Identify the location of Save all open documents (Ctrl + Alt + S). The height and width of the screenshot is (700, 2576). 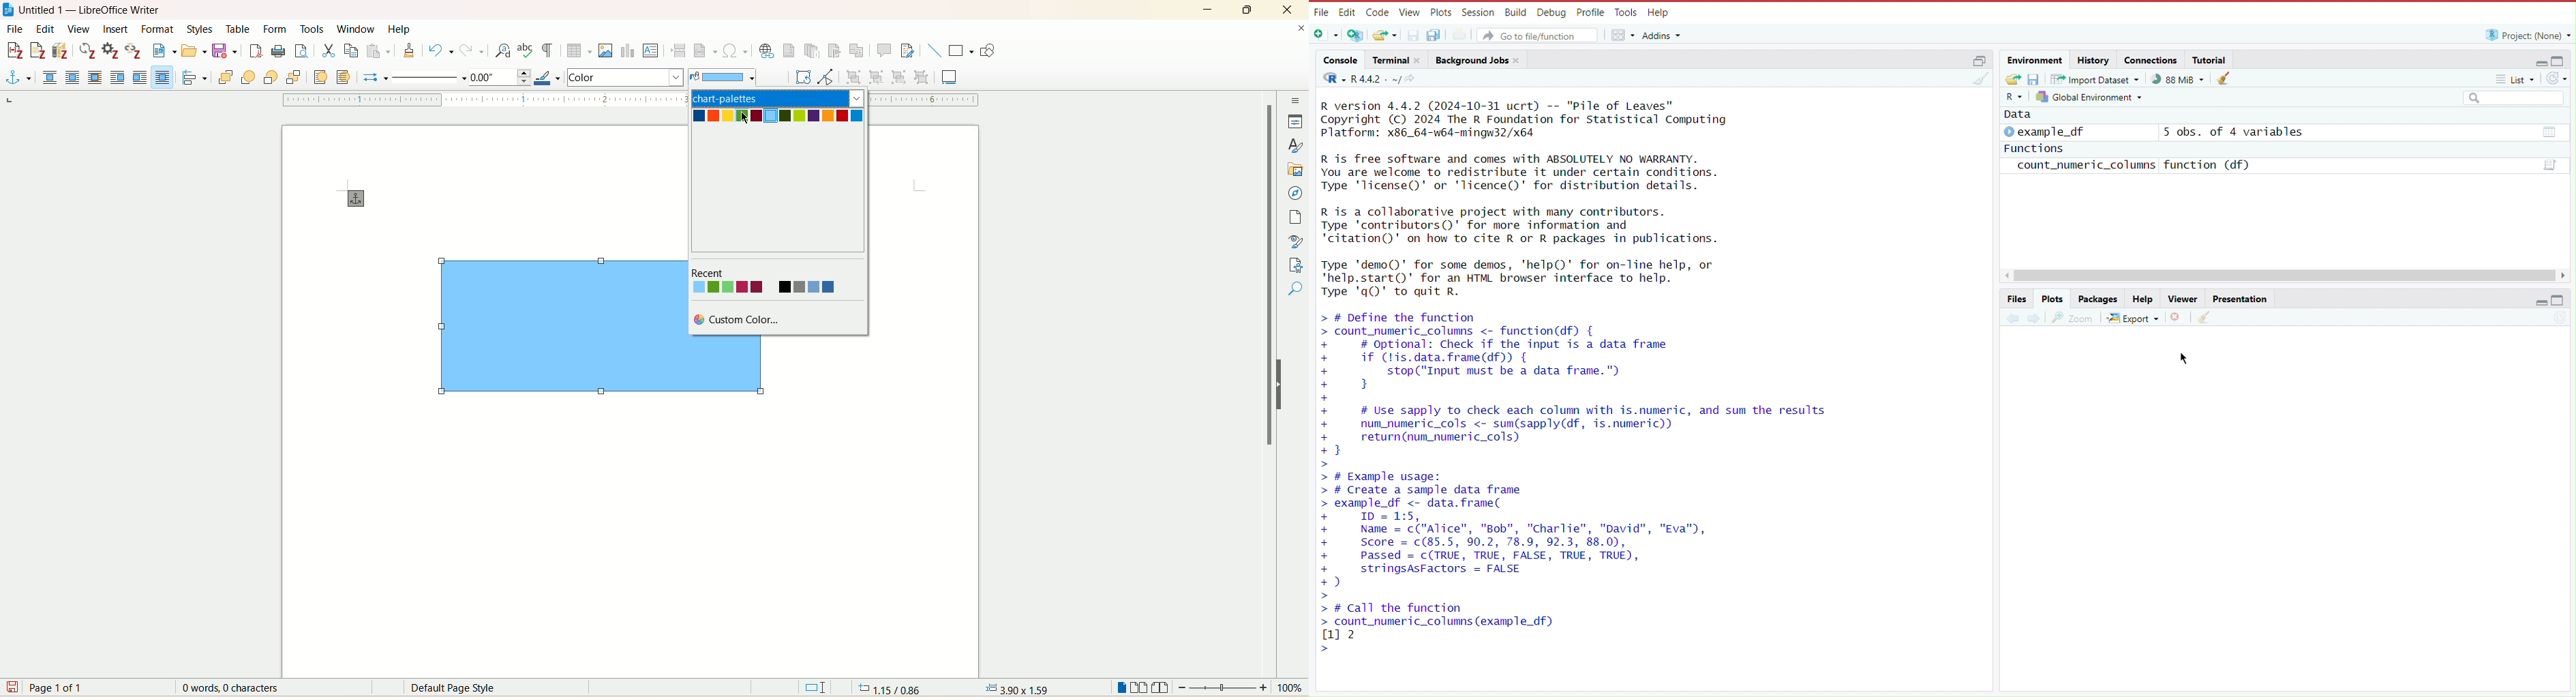
(1440, 34).